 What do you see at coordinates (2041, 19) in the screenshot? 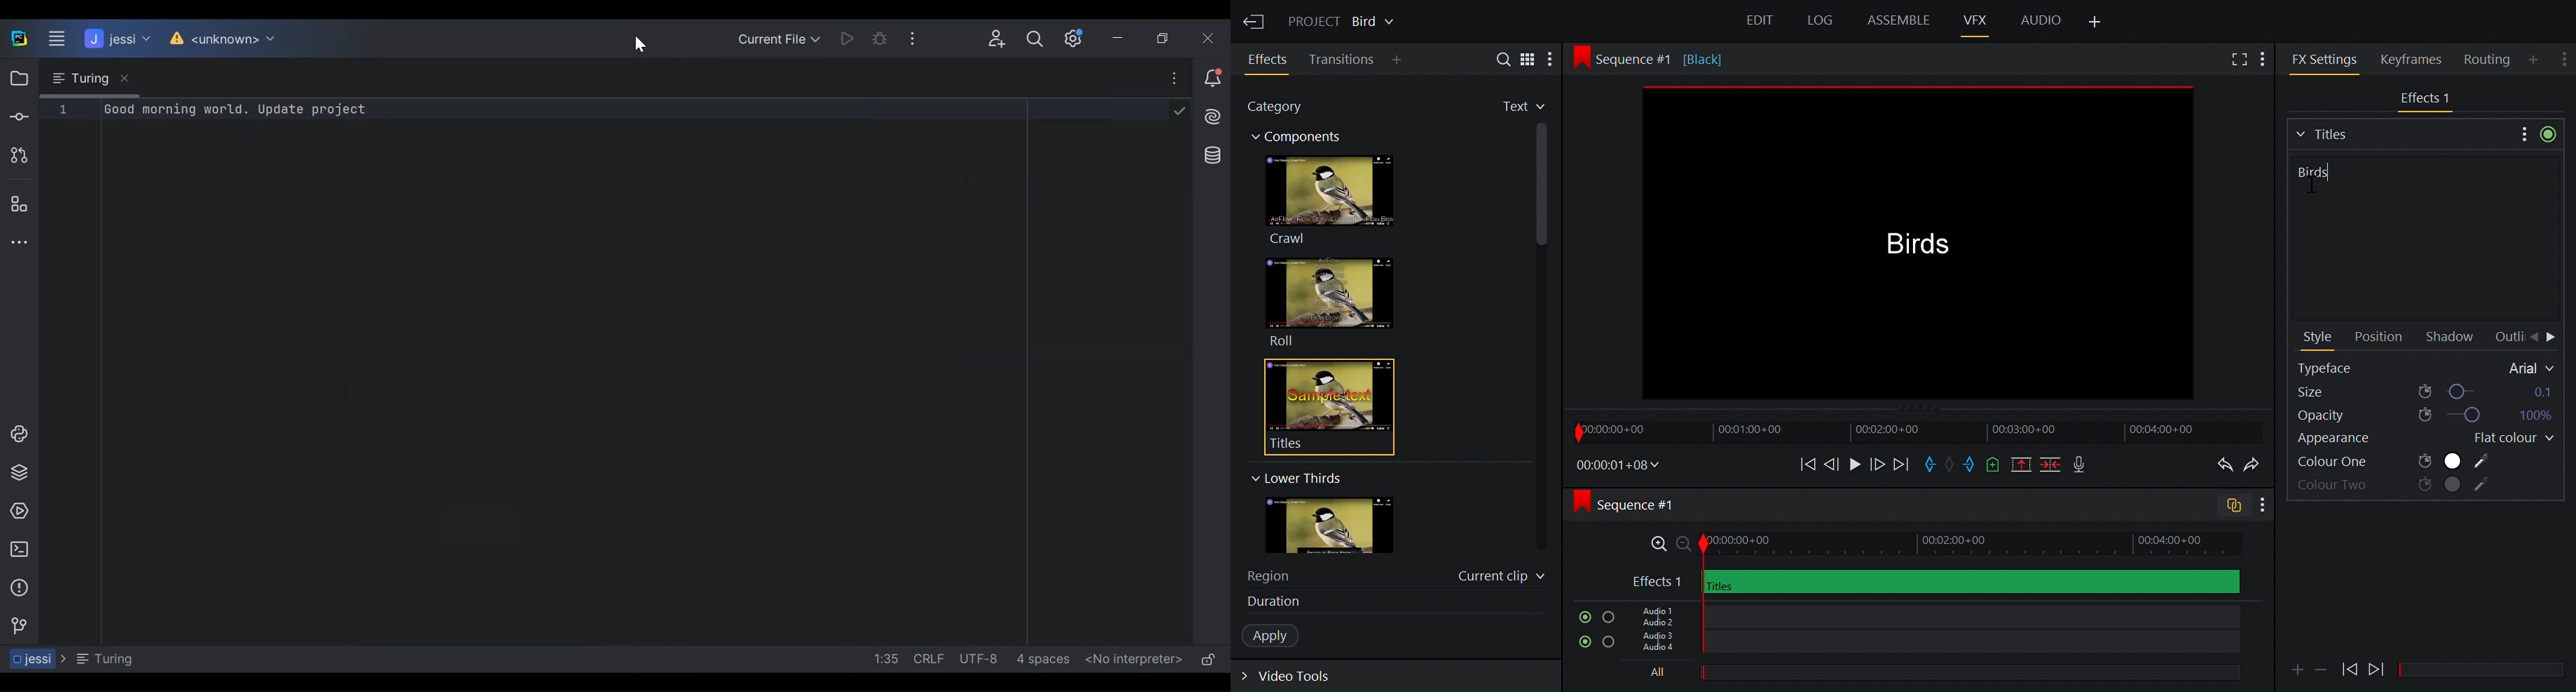
I see `Audio` at bounding box center [2041, 19].